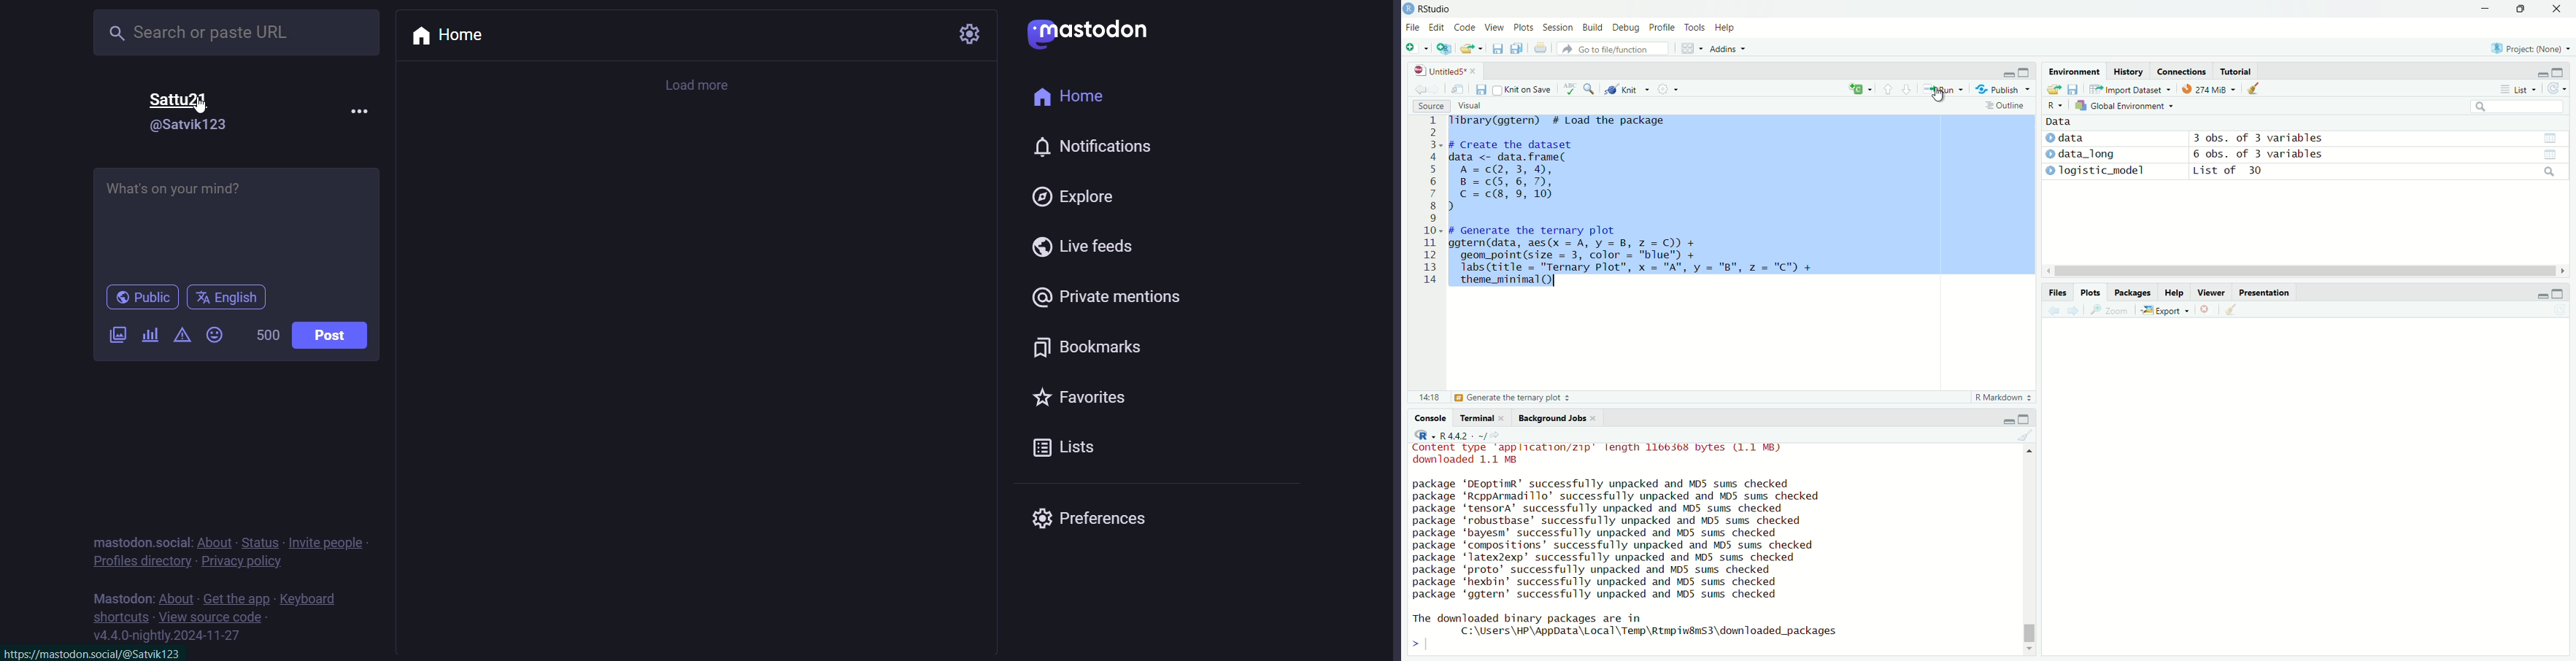  Describe the element at coordinates (121, 616) in the screenshot. I see `shortcuts` at that location.